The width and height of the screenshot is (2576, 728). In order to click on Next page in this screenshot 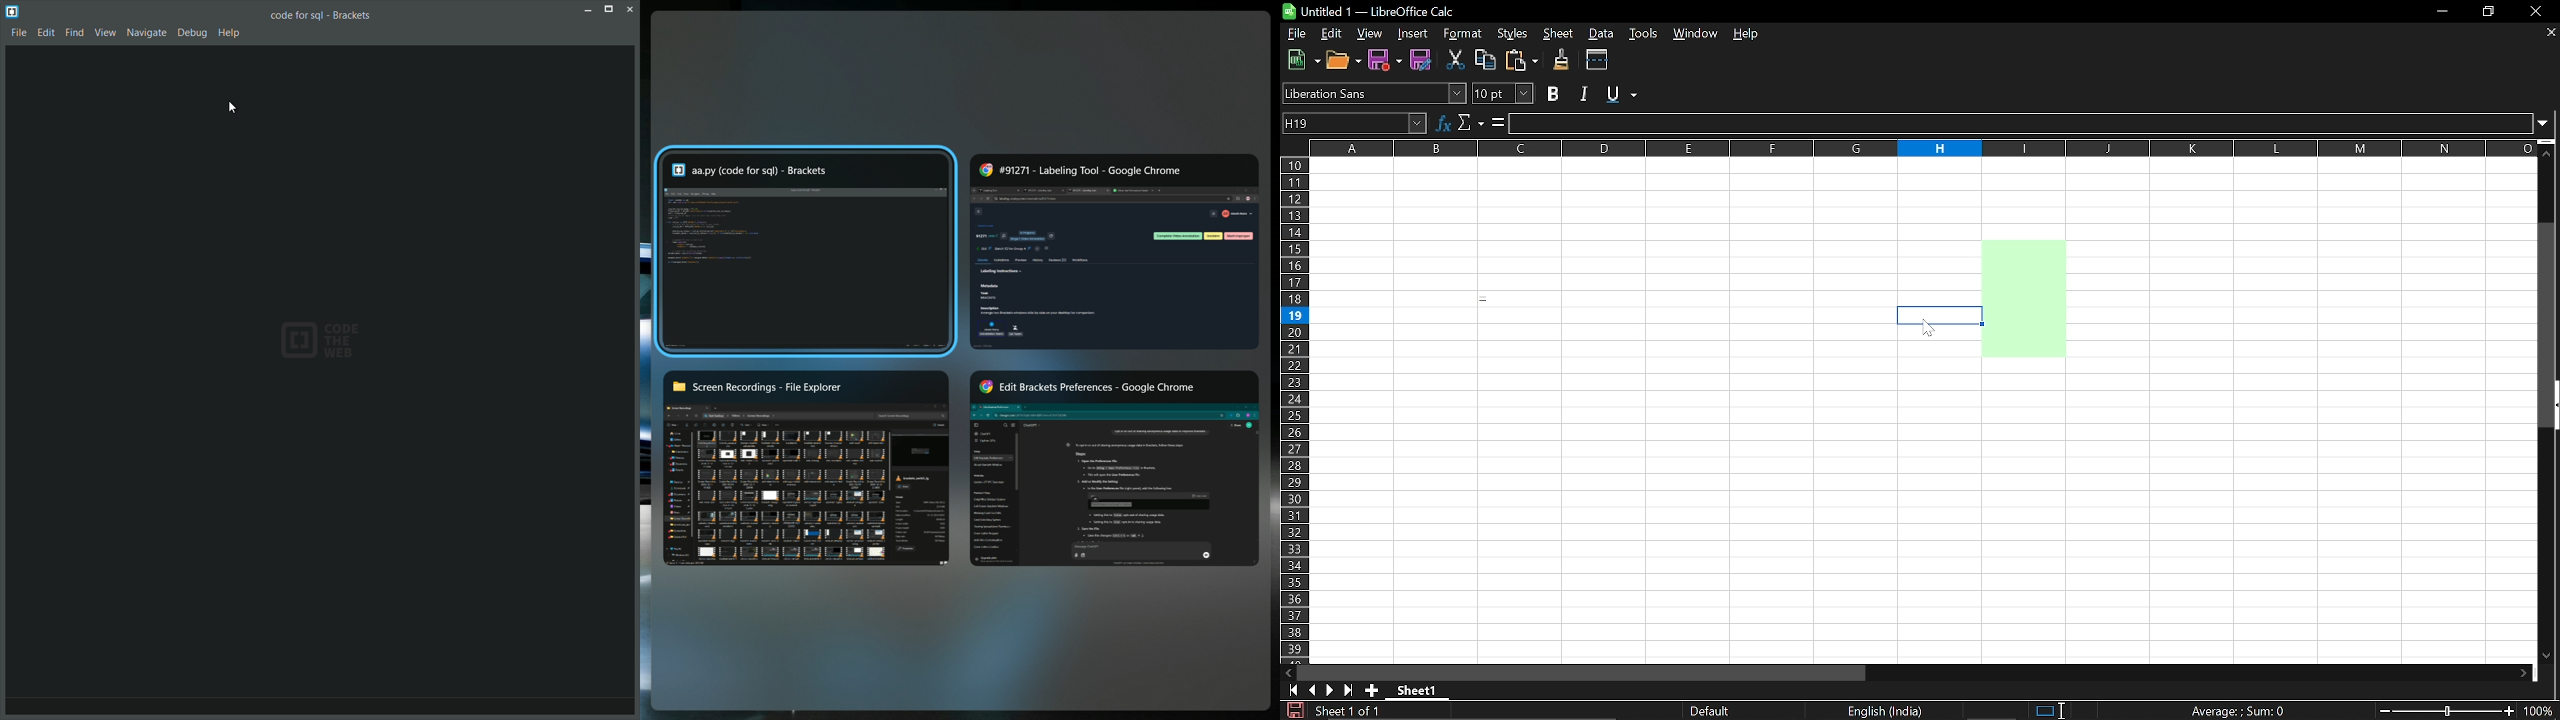, I will do `click(1331, 691)`.